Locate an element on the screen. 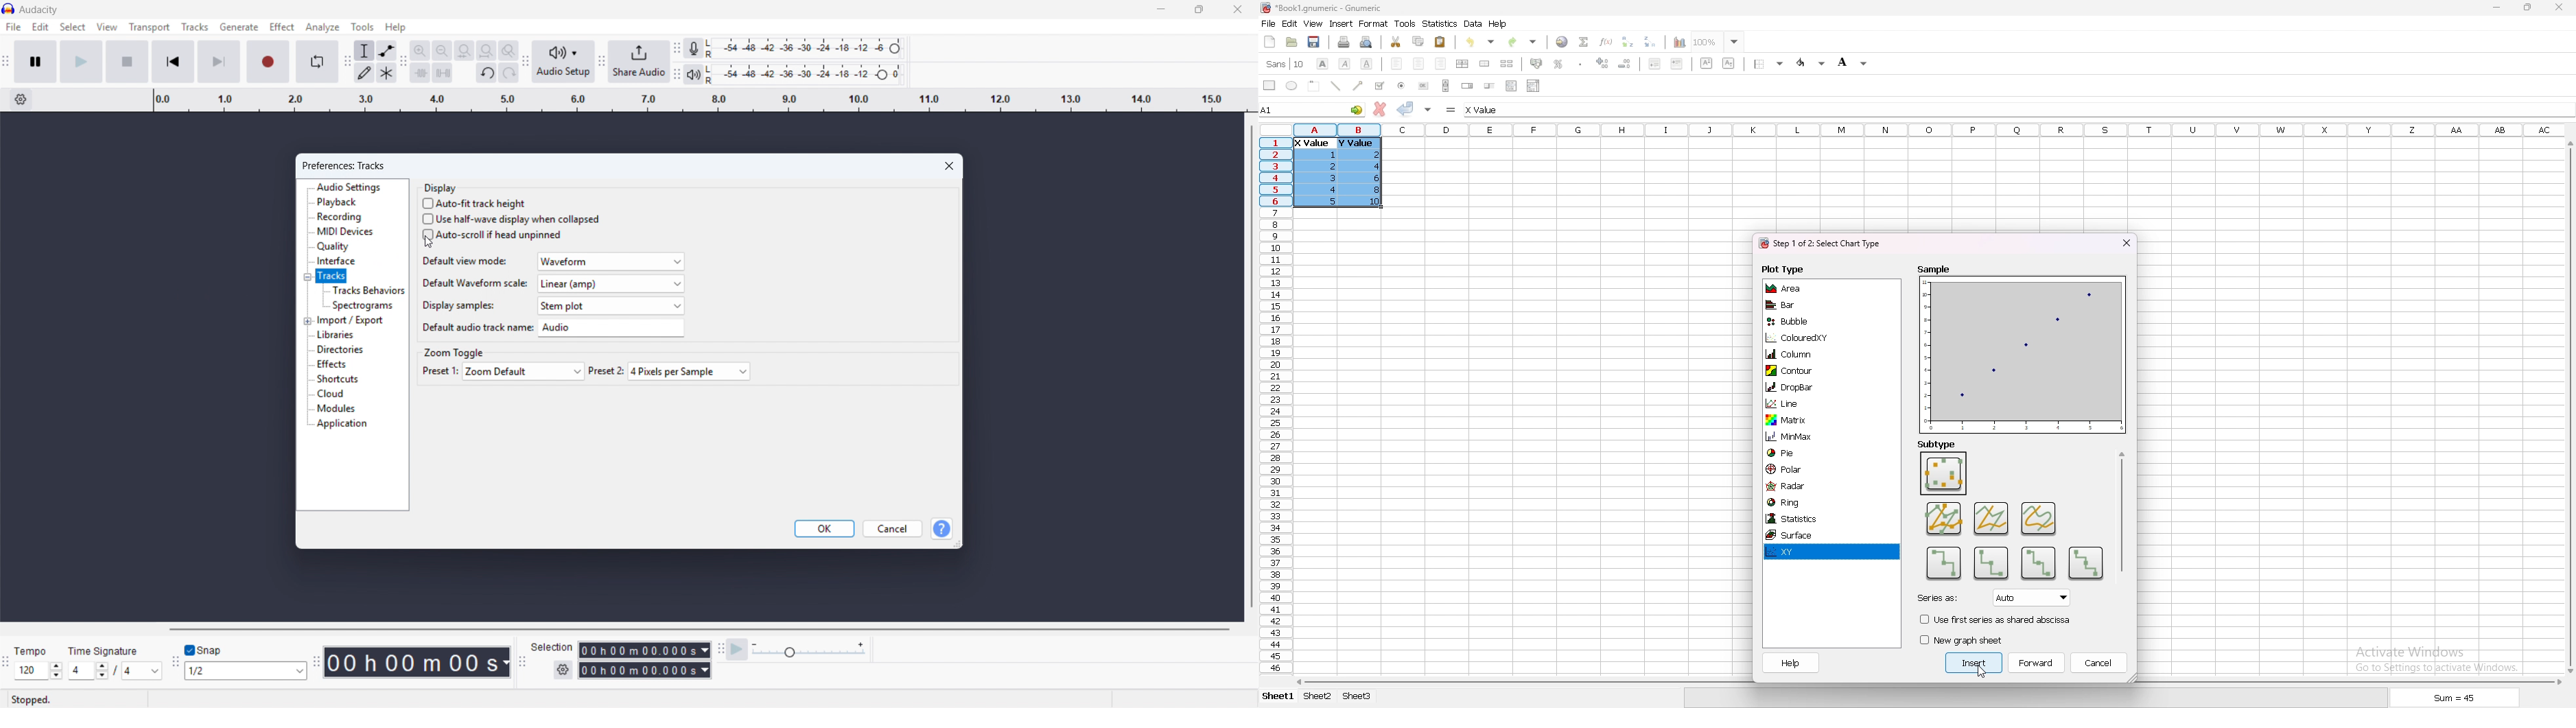  radar is located at coordinates (1808, 485).